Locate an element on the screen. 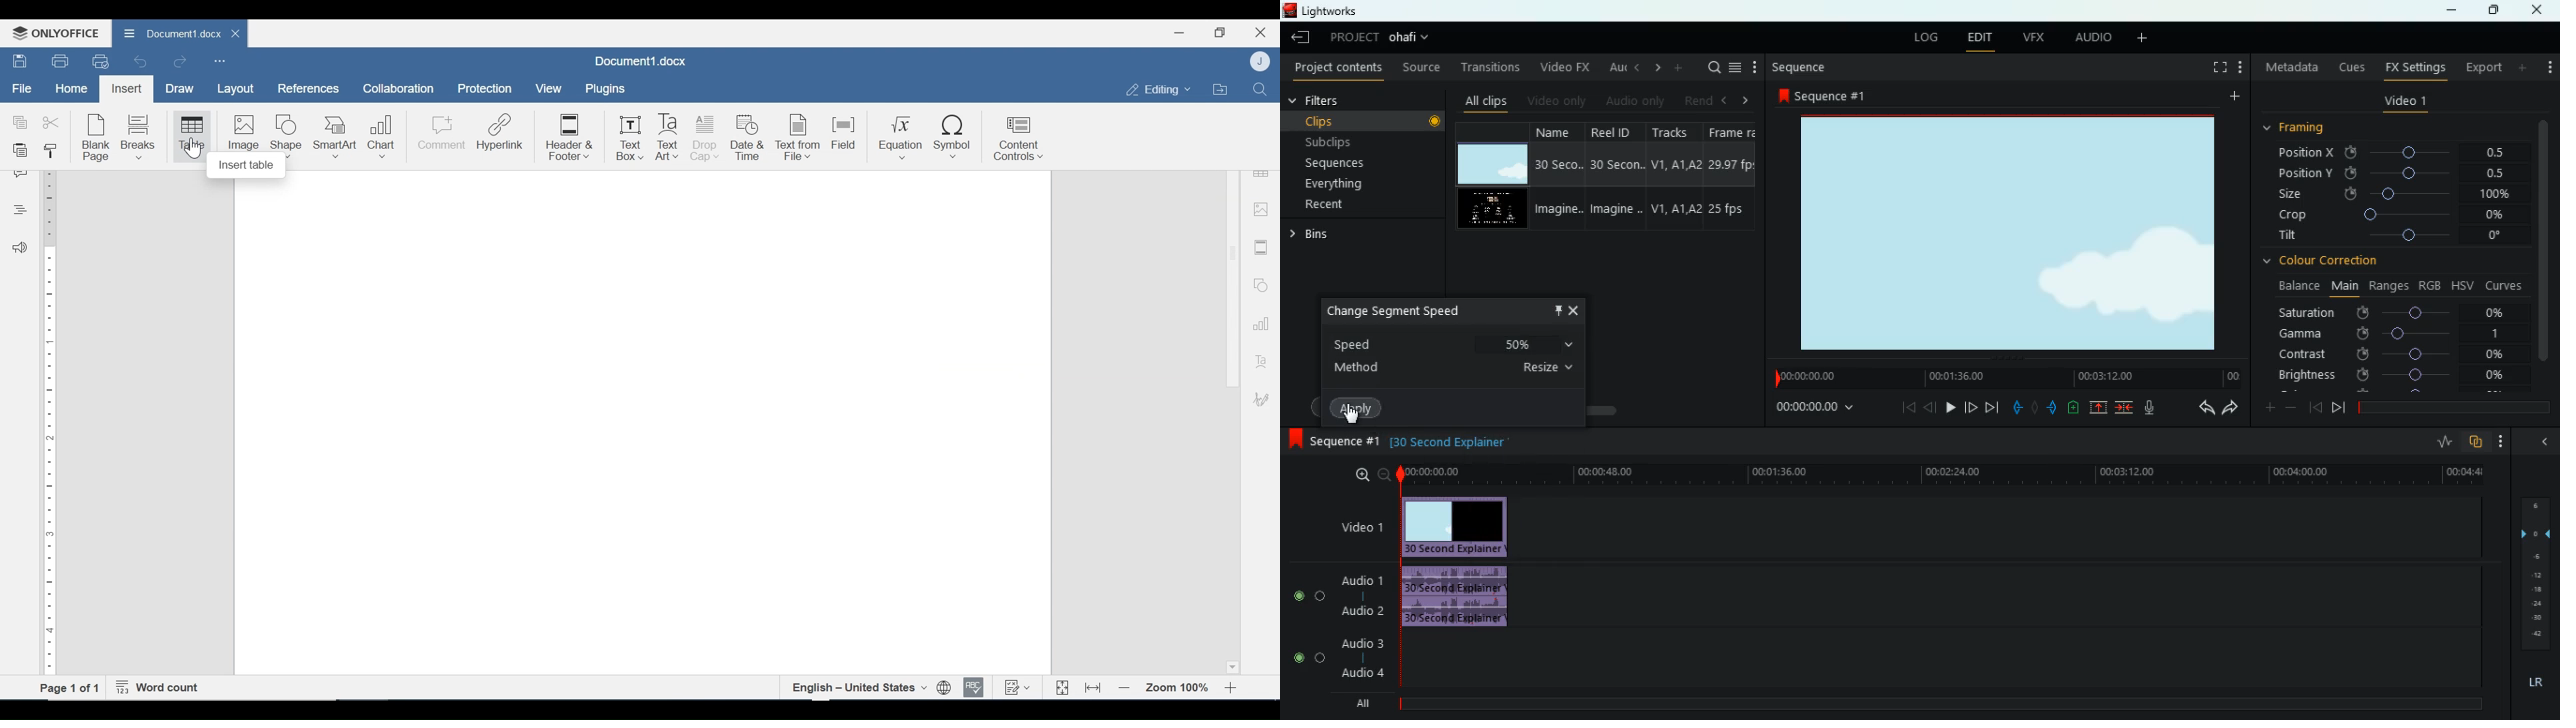 The height and width of the screenshot is (728, 2576). source is located at coordinates (1421, 67).